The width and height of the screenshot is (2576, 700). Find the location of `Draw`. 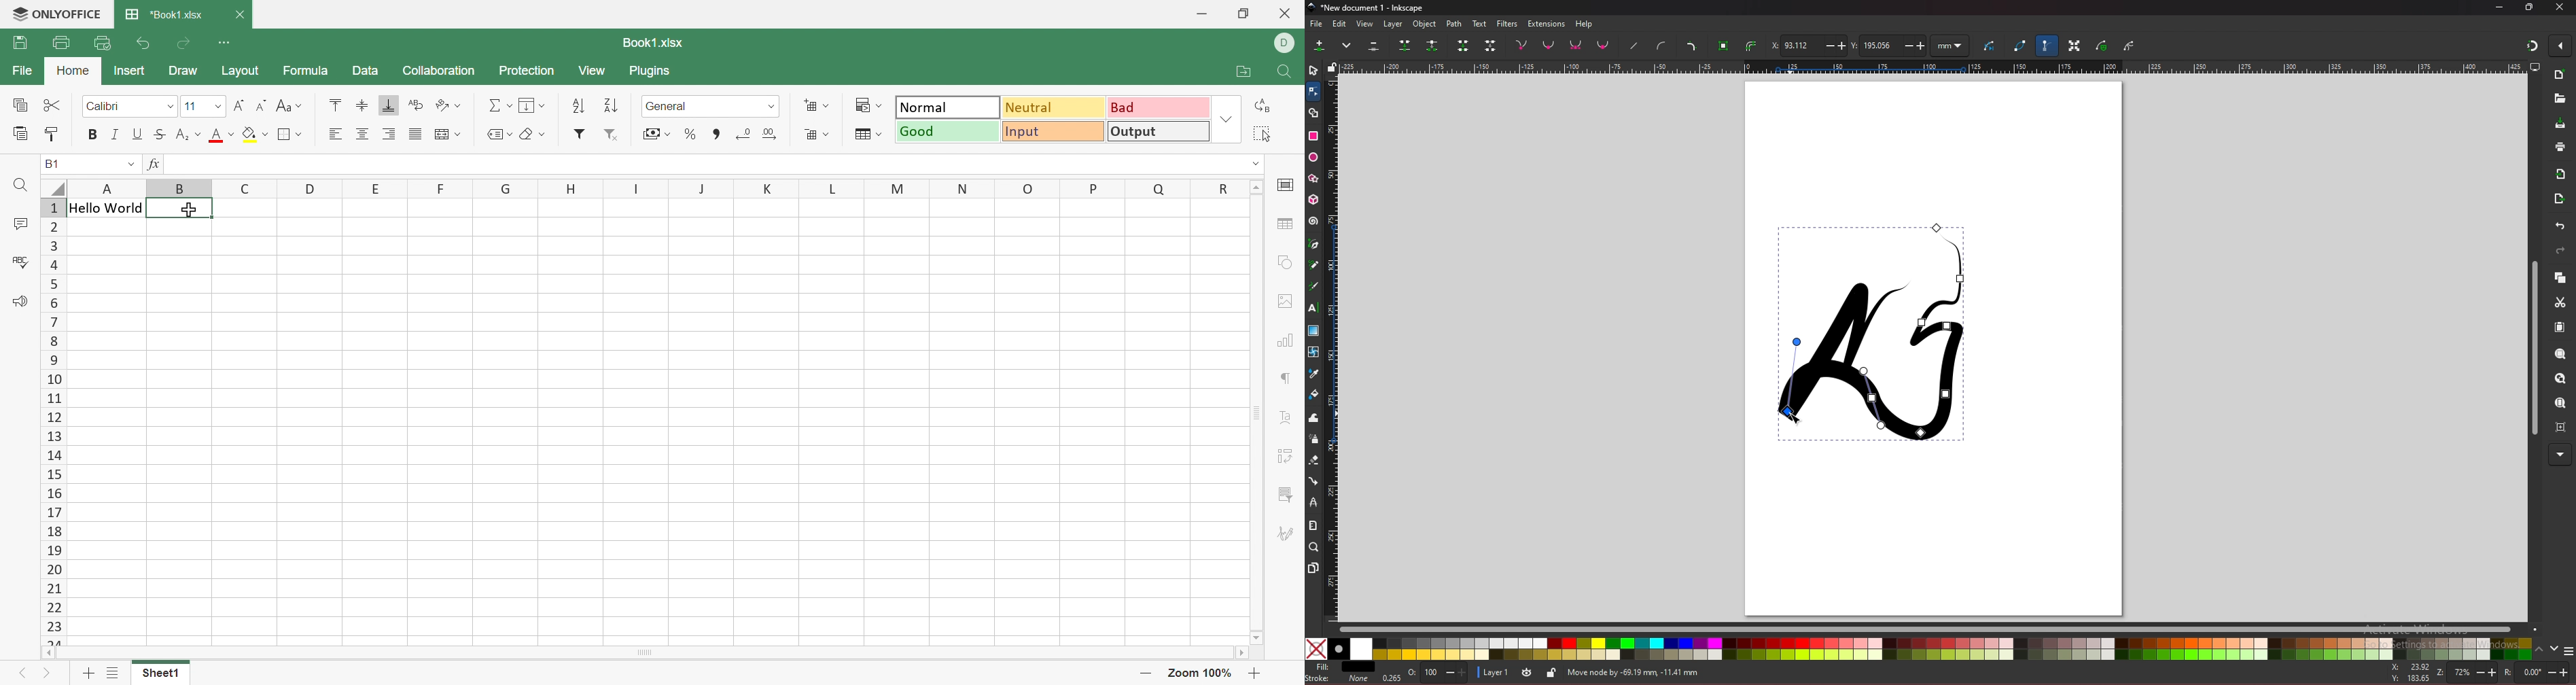

Draw is located at coordinates (188, 71).